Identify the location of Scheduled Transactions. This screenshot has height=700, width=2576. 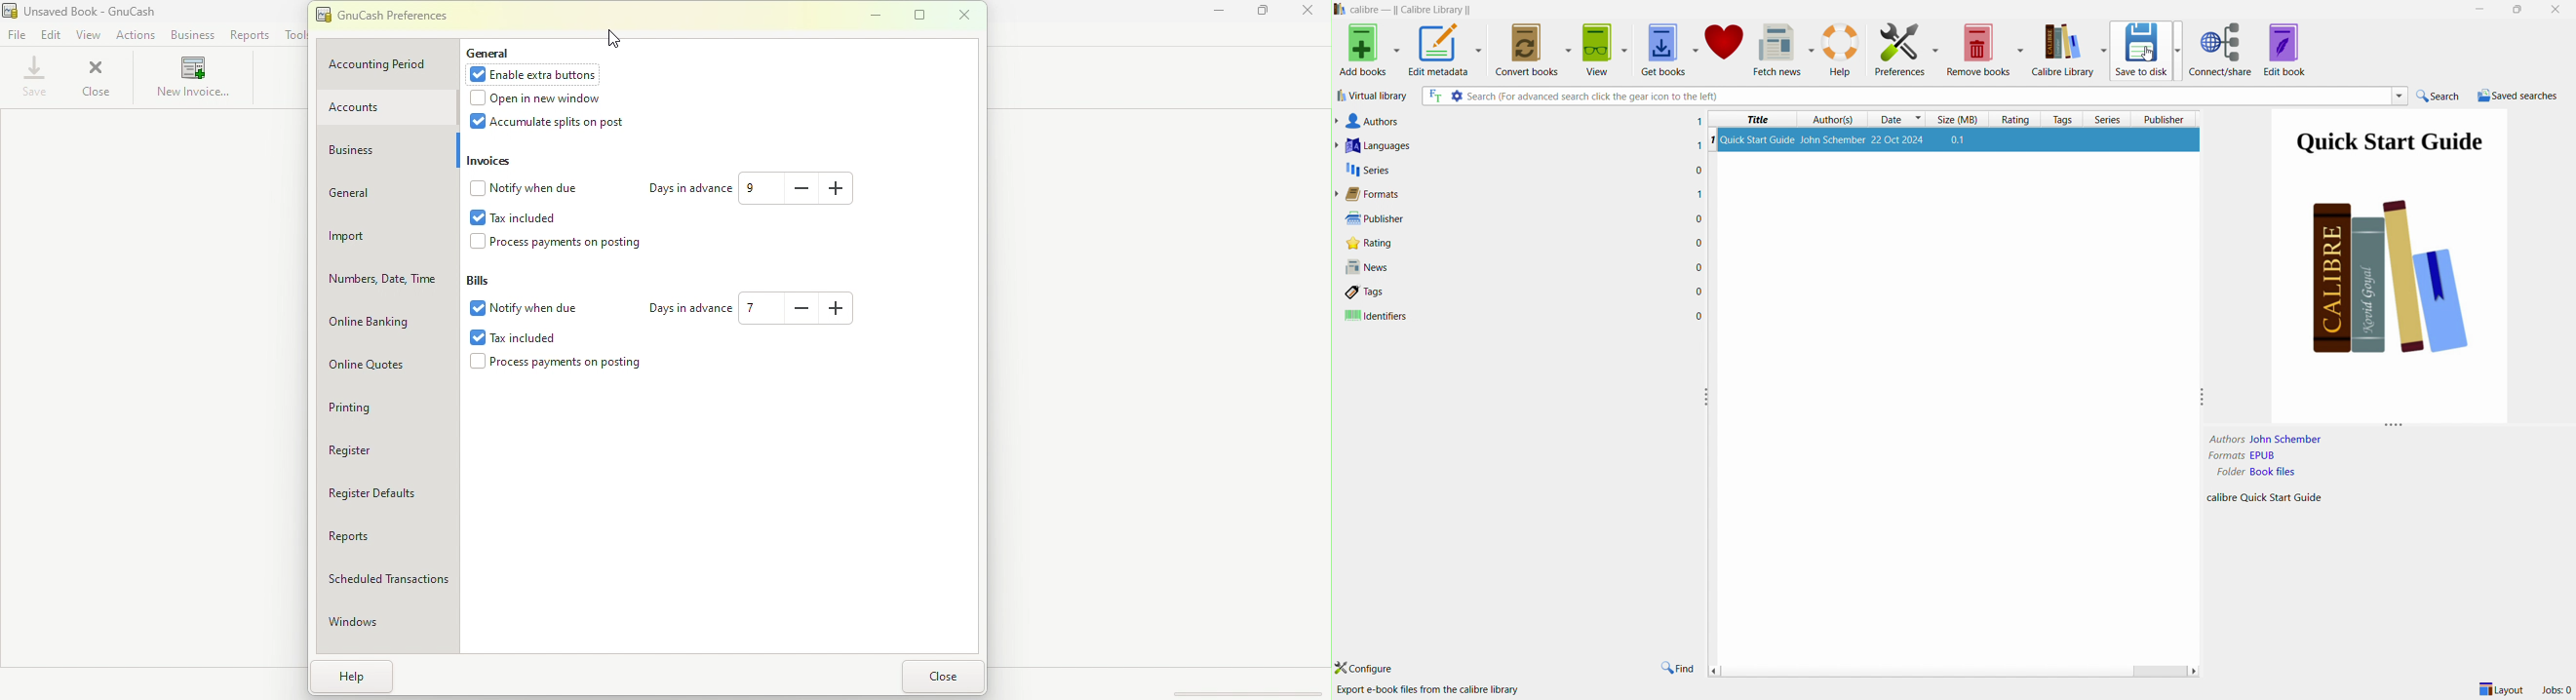
(389, 573).